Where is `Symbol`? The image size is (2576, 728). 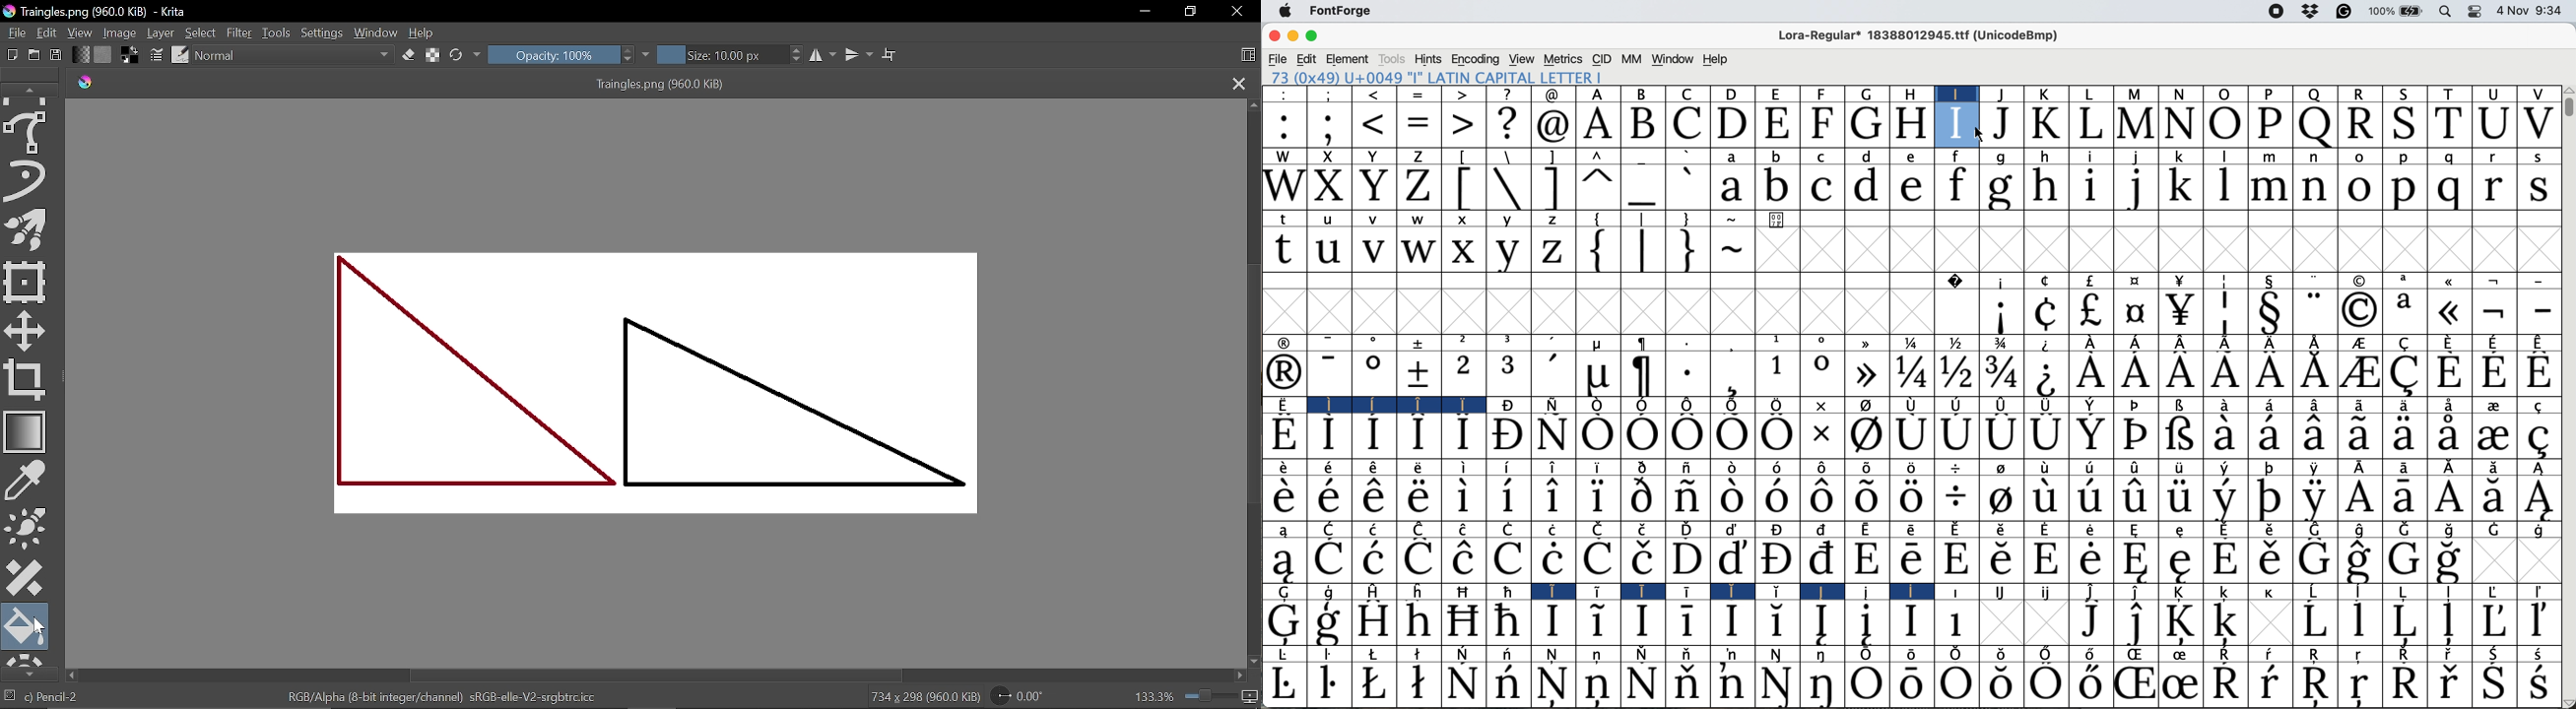
Symbol is located at coordinates (2138, 655).